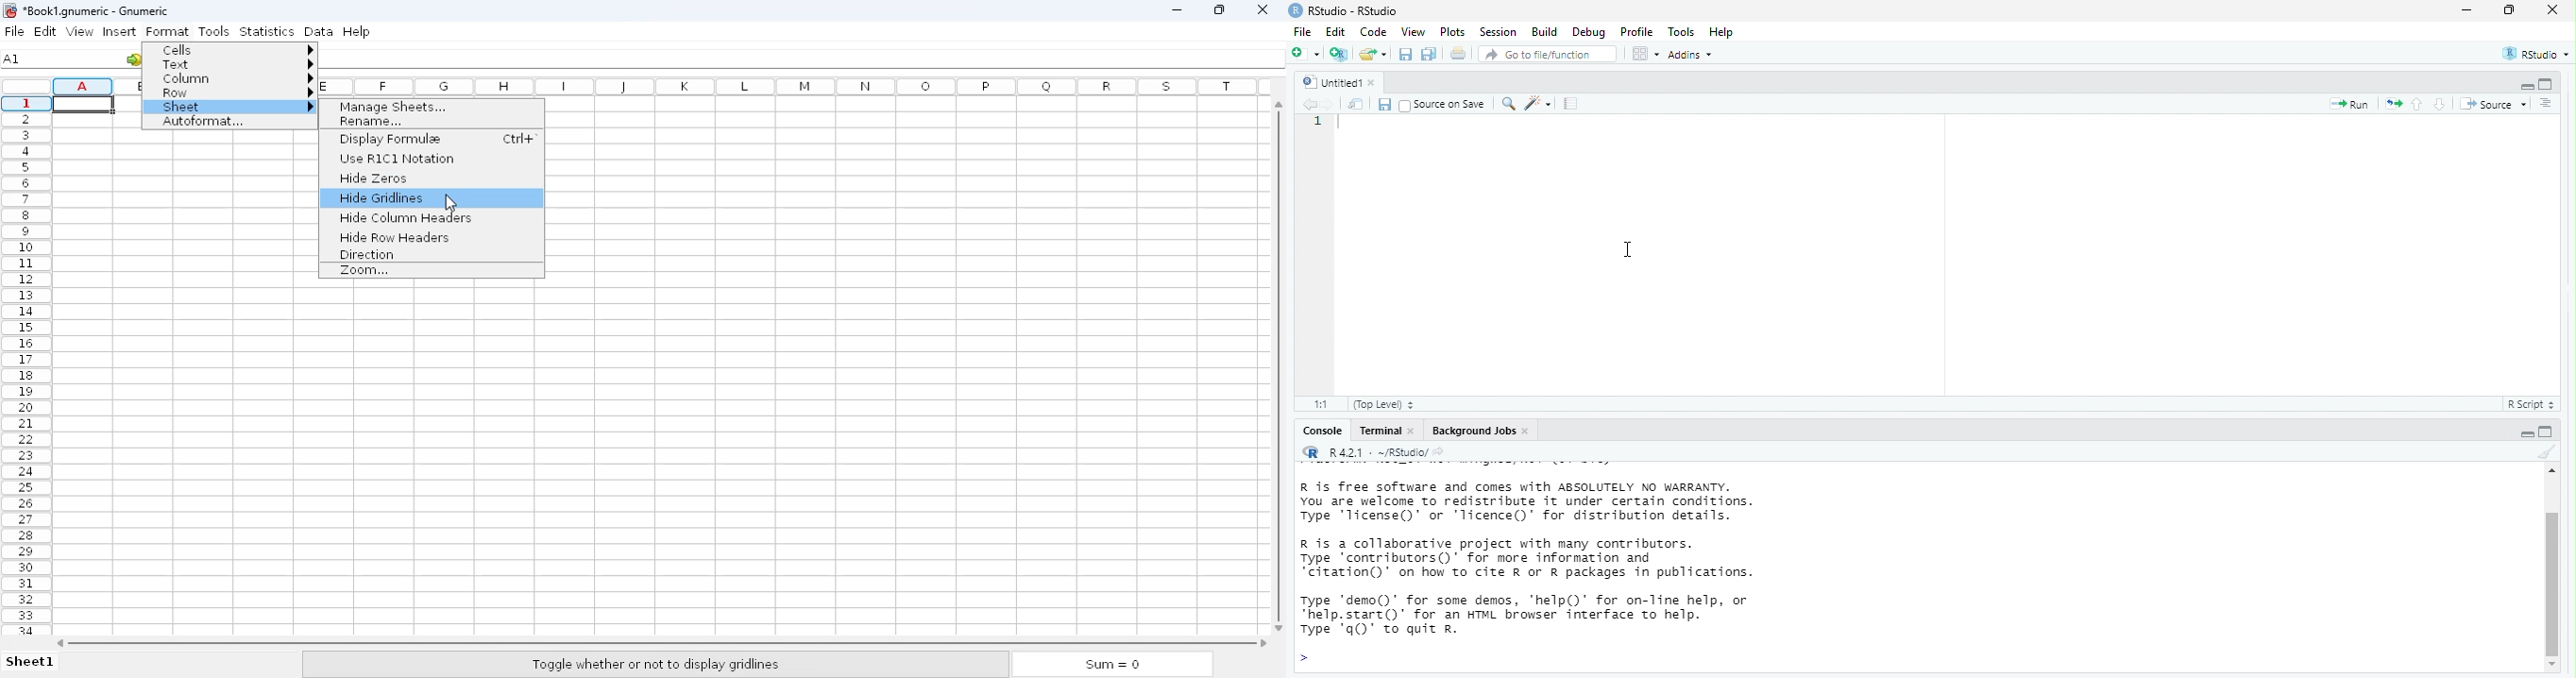 The width and height of the screenshot is (2576, 700). What do you see at coordinates (1544, 32) in the screenshot?
I see `build` at bounding box center [1544, 32].